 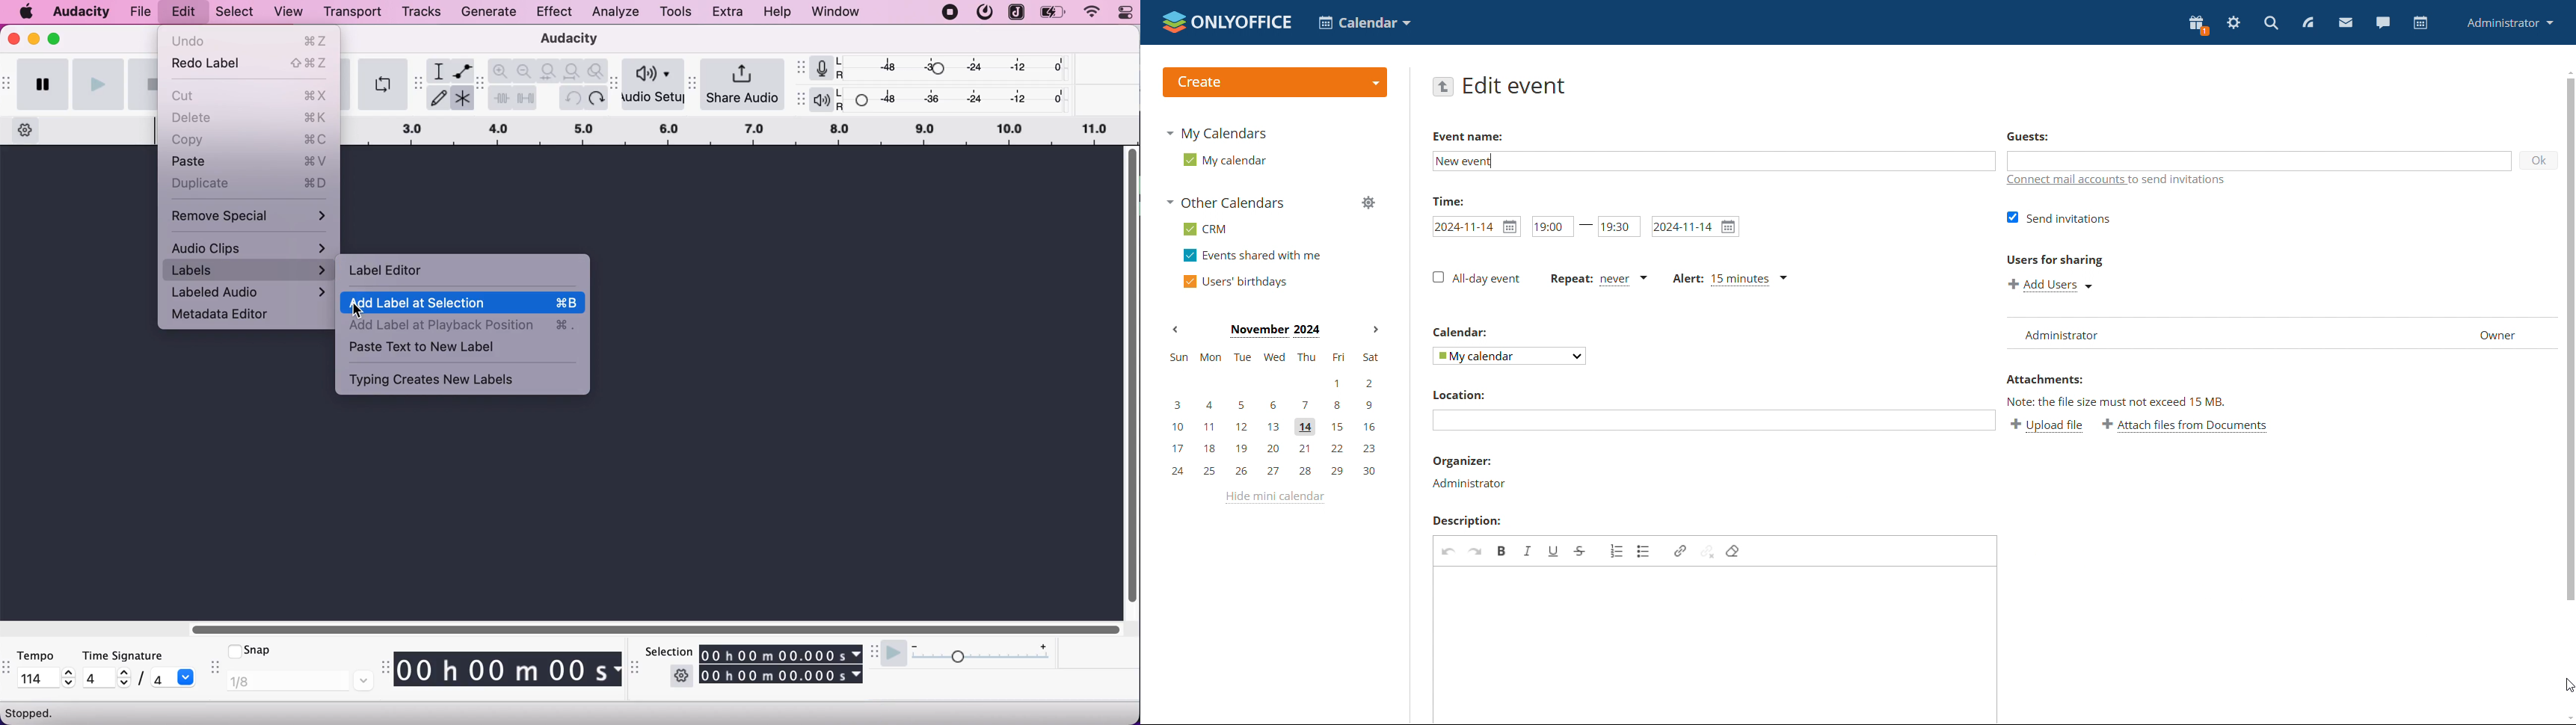 I want to click on envelope tool, so click(x=461, y=71).